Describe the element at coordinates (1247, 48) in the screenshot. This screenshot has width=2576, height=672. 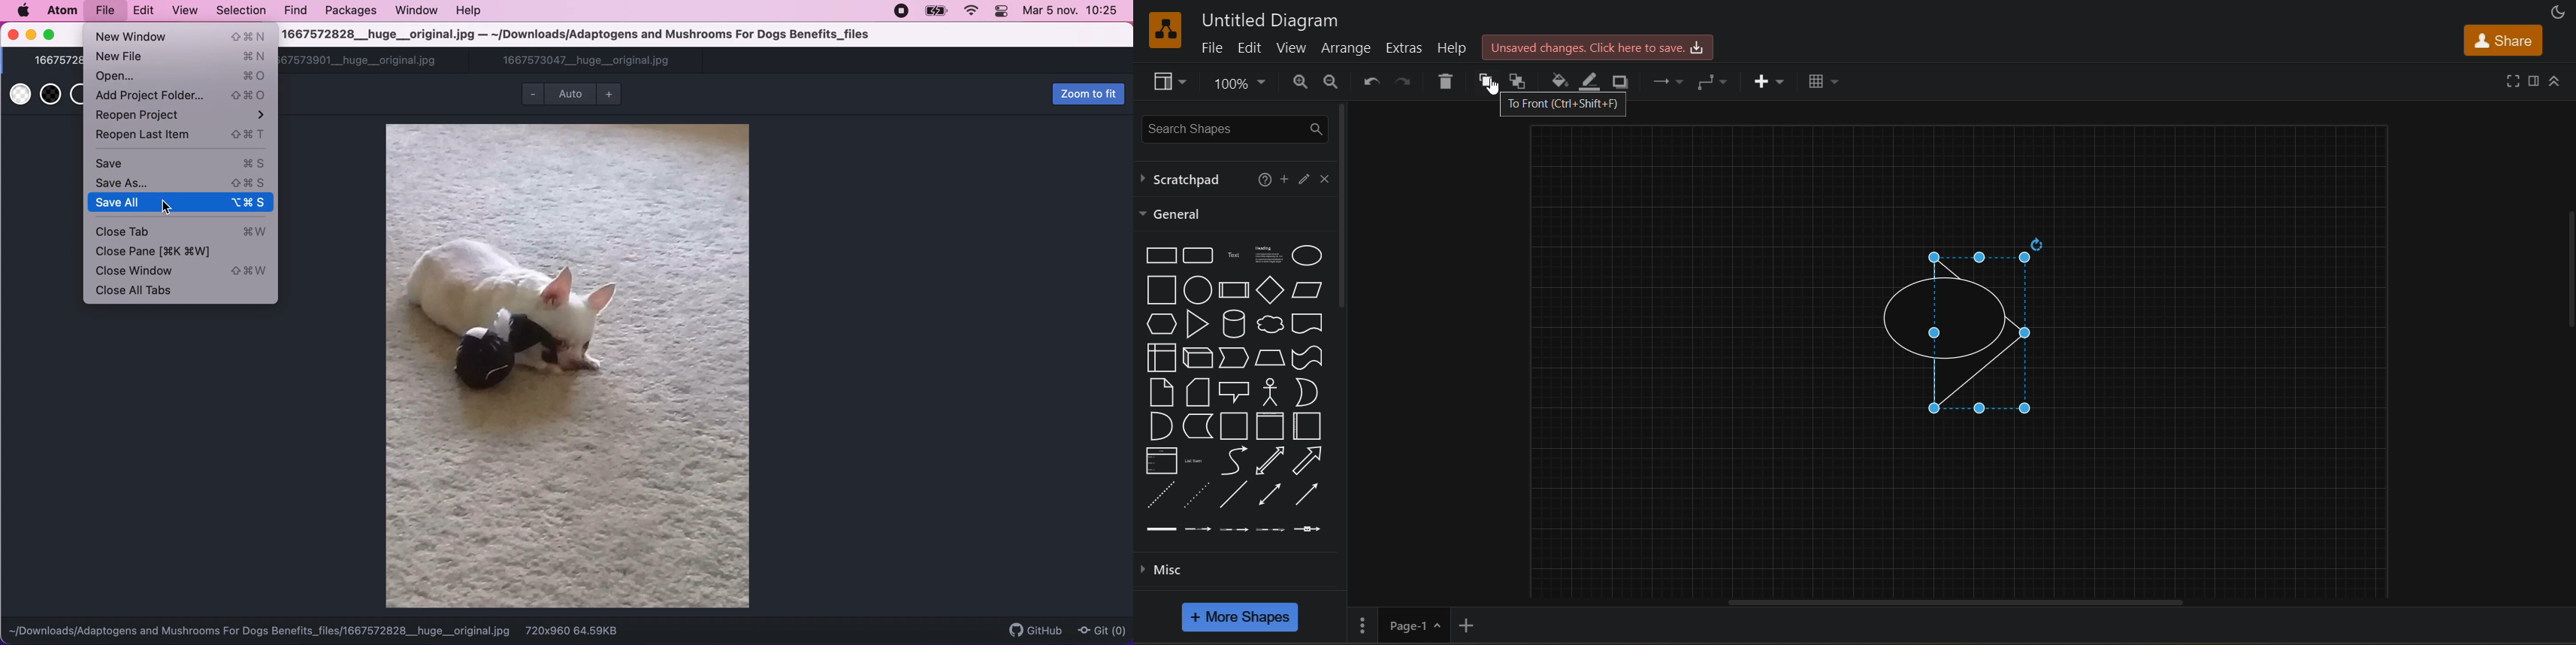
I see `edit` at that location.